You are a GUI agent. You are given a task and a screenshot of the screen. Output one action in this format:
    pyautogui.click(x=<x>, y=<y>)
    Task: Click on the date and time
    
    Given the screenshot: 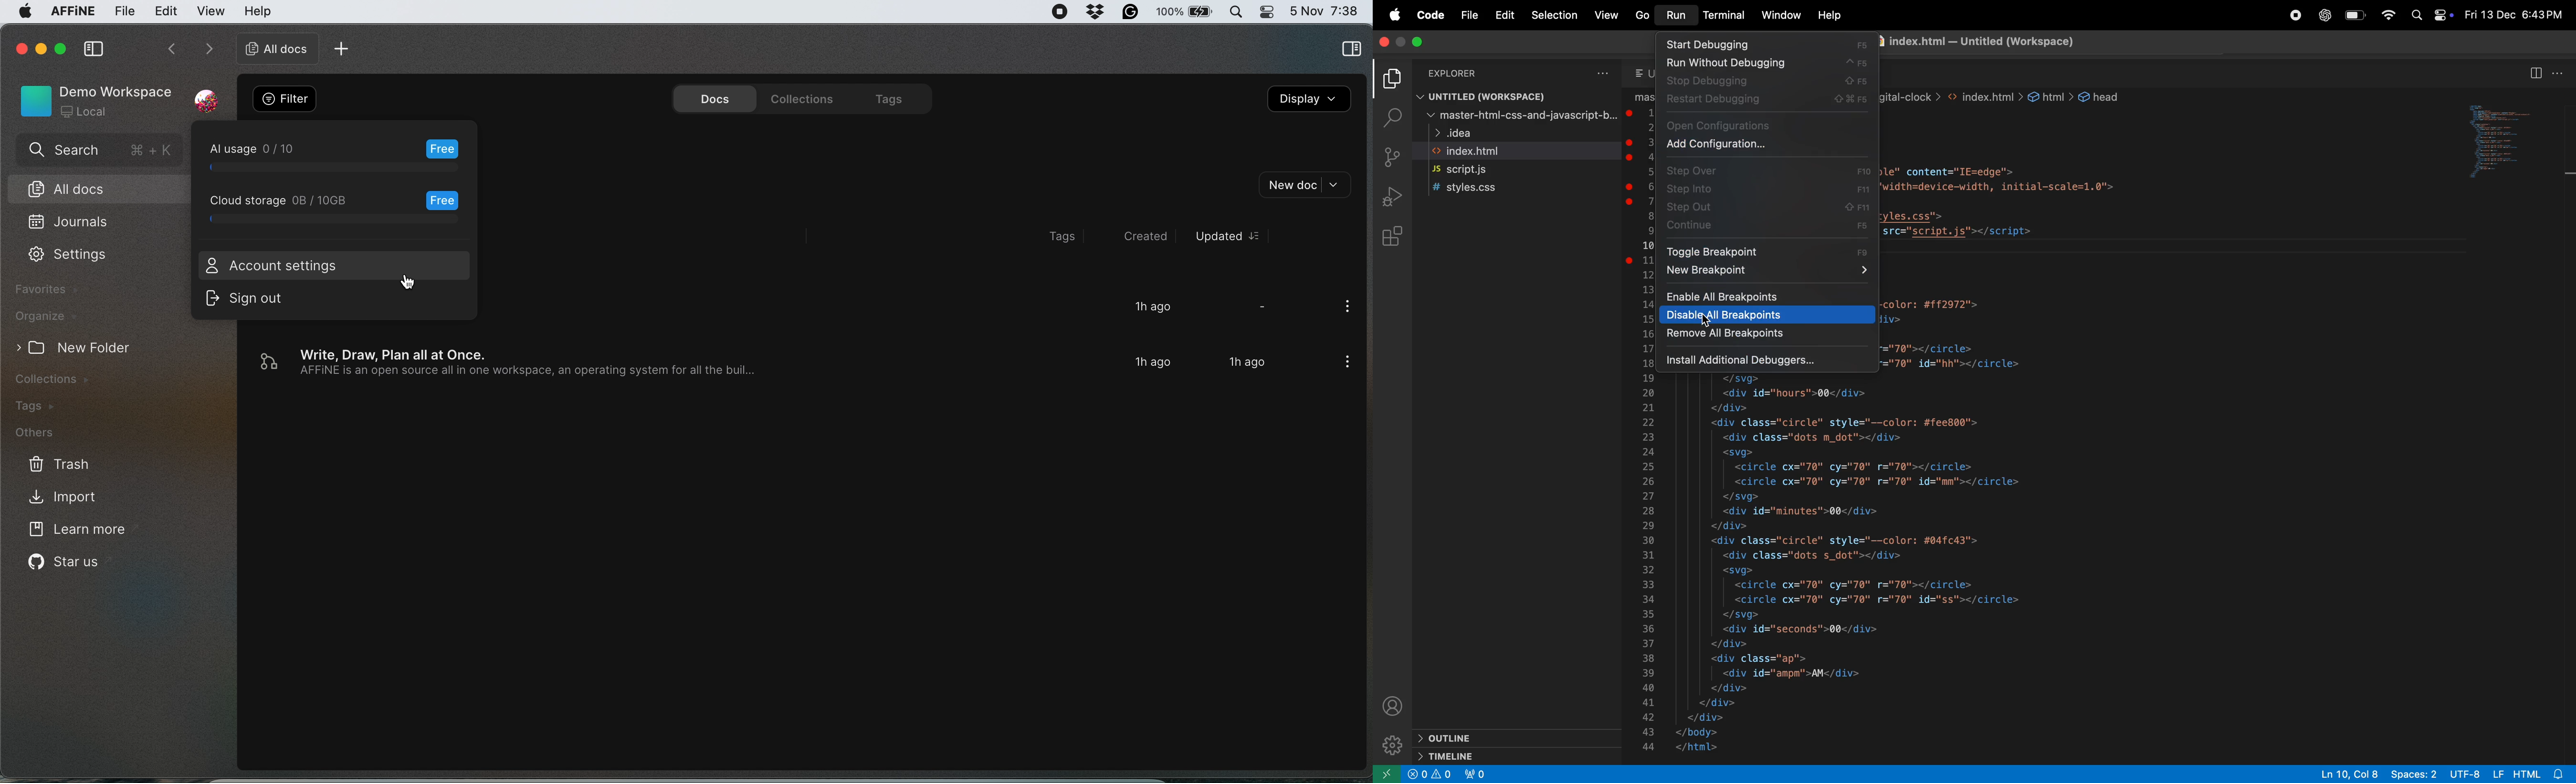 What is the action you would take?
    pyautogui.click(x=2514, y=14)
    